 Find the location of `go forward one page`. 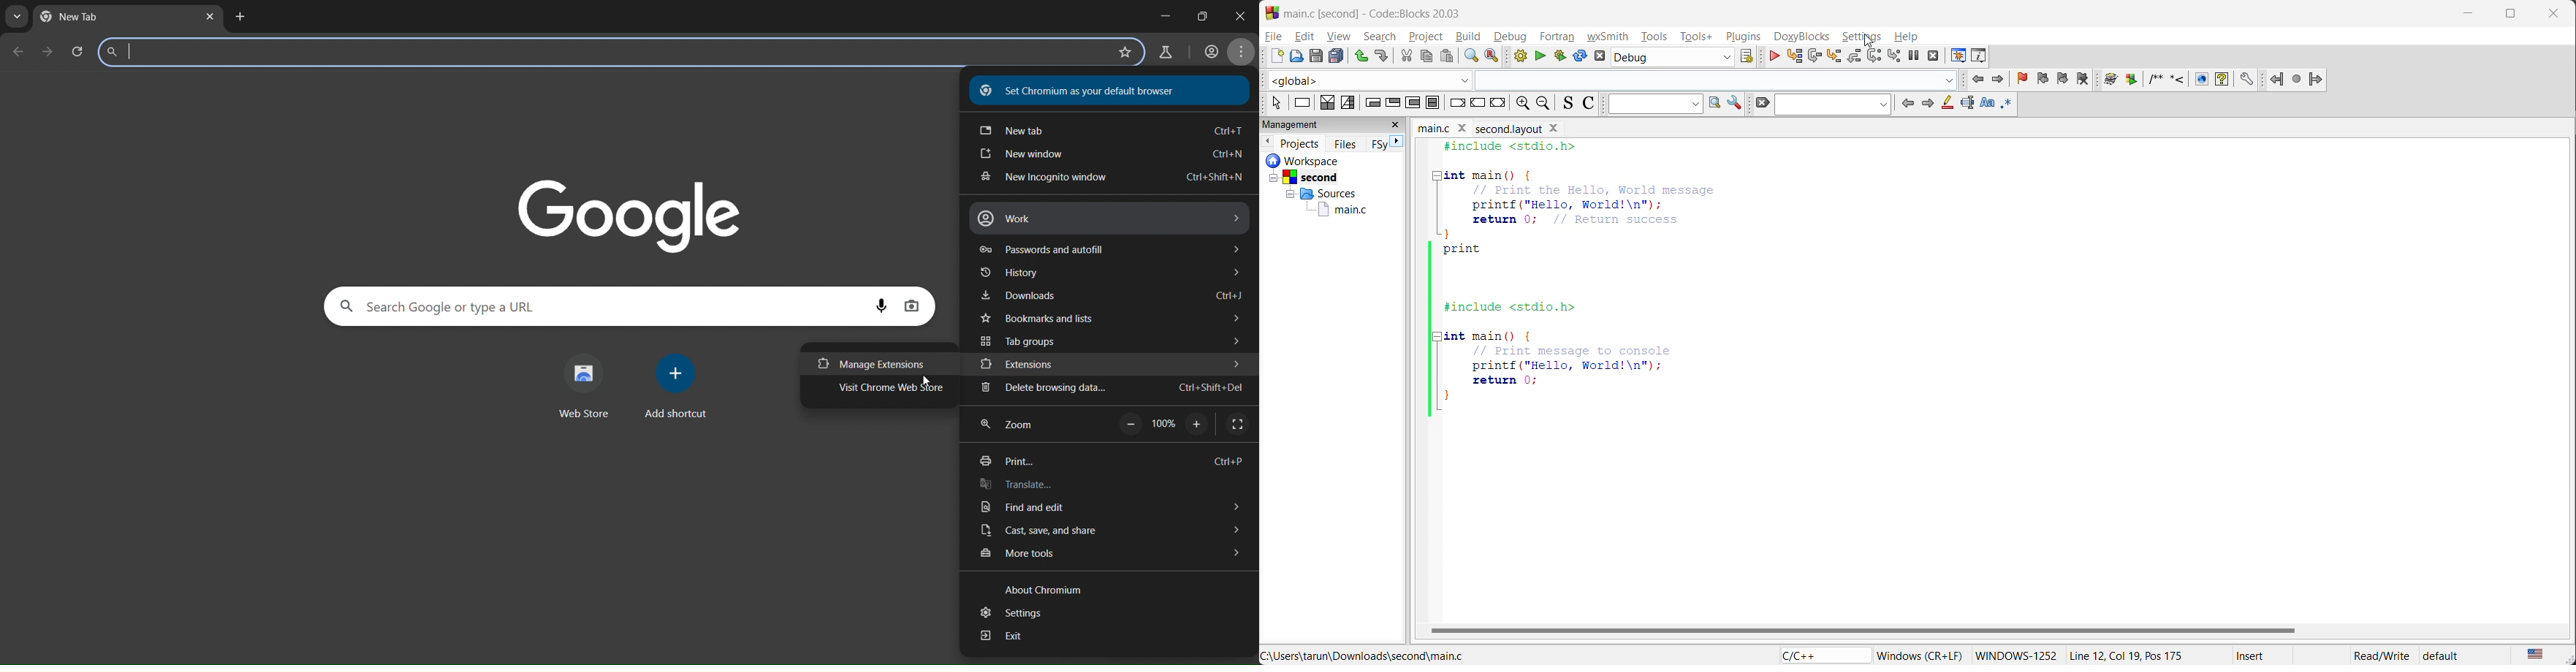

go forward one page is located at coordinates (47, 53).